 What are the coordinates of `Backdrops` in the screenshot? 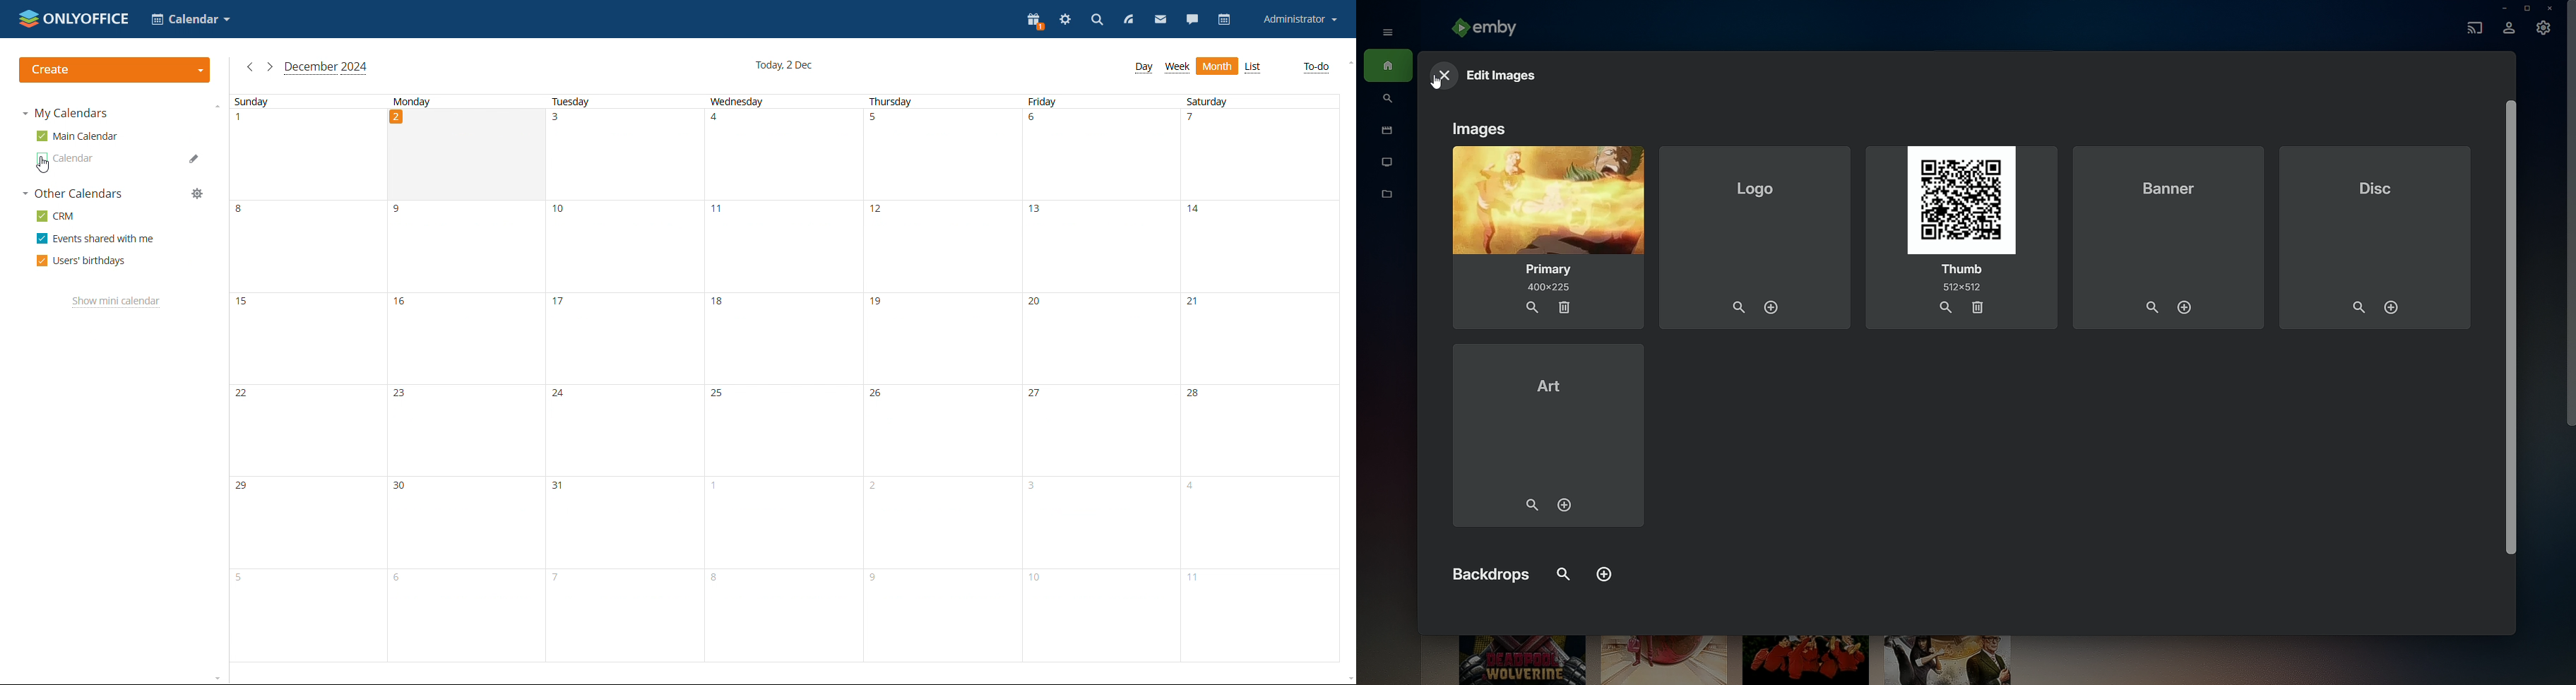 It's located at (1490, 573).